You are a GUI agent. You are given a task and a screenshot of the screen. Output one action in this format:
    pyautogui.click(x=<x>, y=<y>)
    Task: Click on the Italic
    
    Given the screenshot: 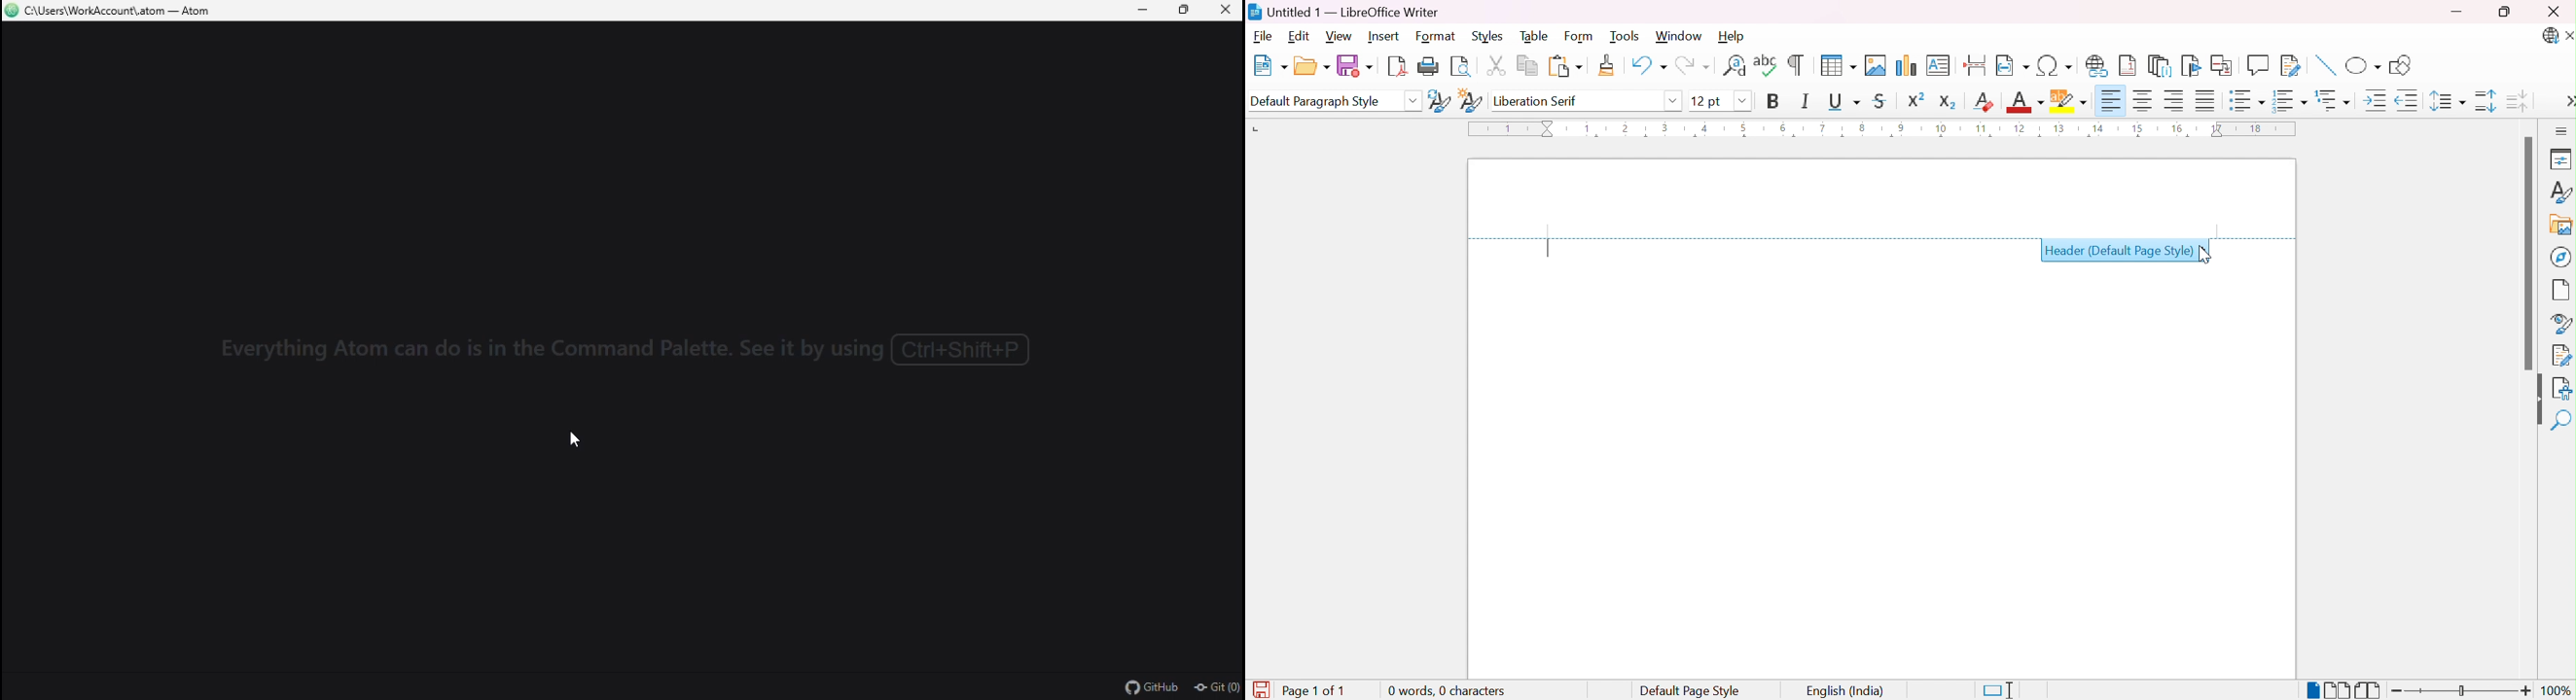 What is the action you would take?
    pyautogui.click(x=1805, y=101)
    